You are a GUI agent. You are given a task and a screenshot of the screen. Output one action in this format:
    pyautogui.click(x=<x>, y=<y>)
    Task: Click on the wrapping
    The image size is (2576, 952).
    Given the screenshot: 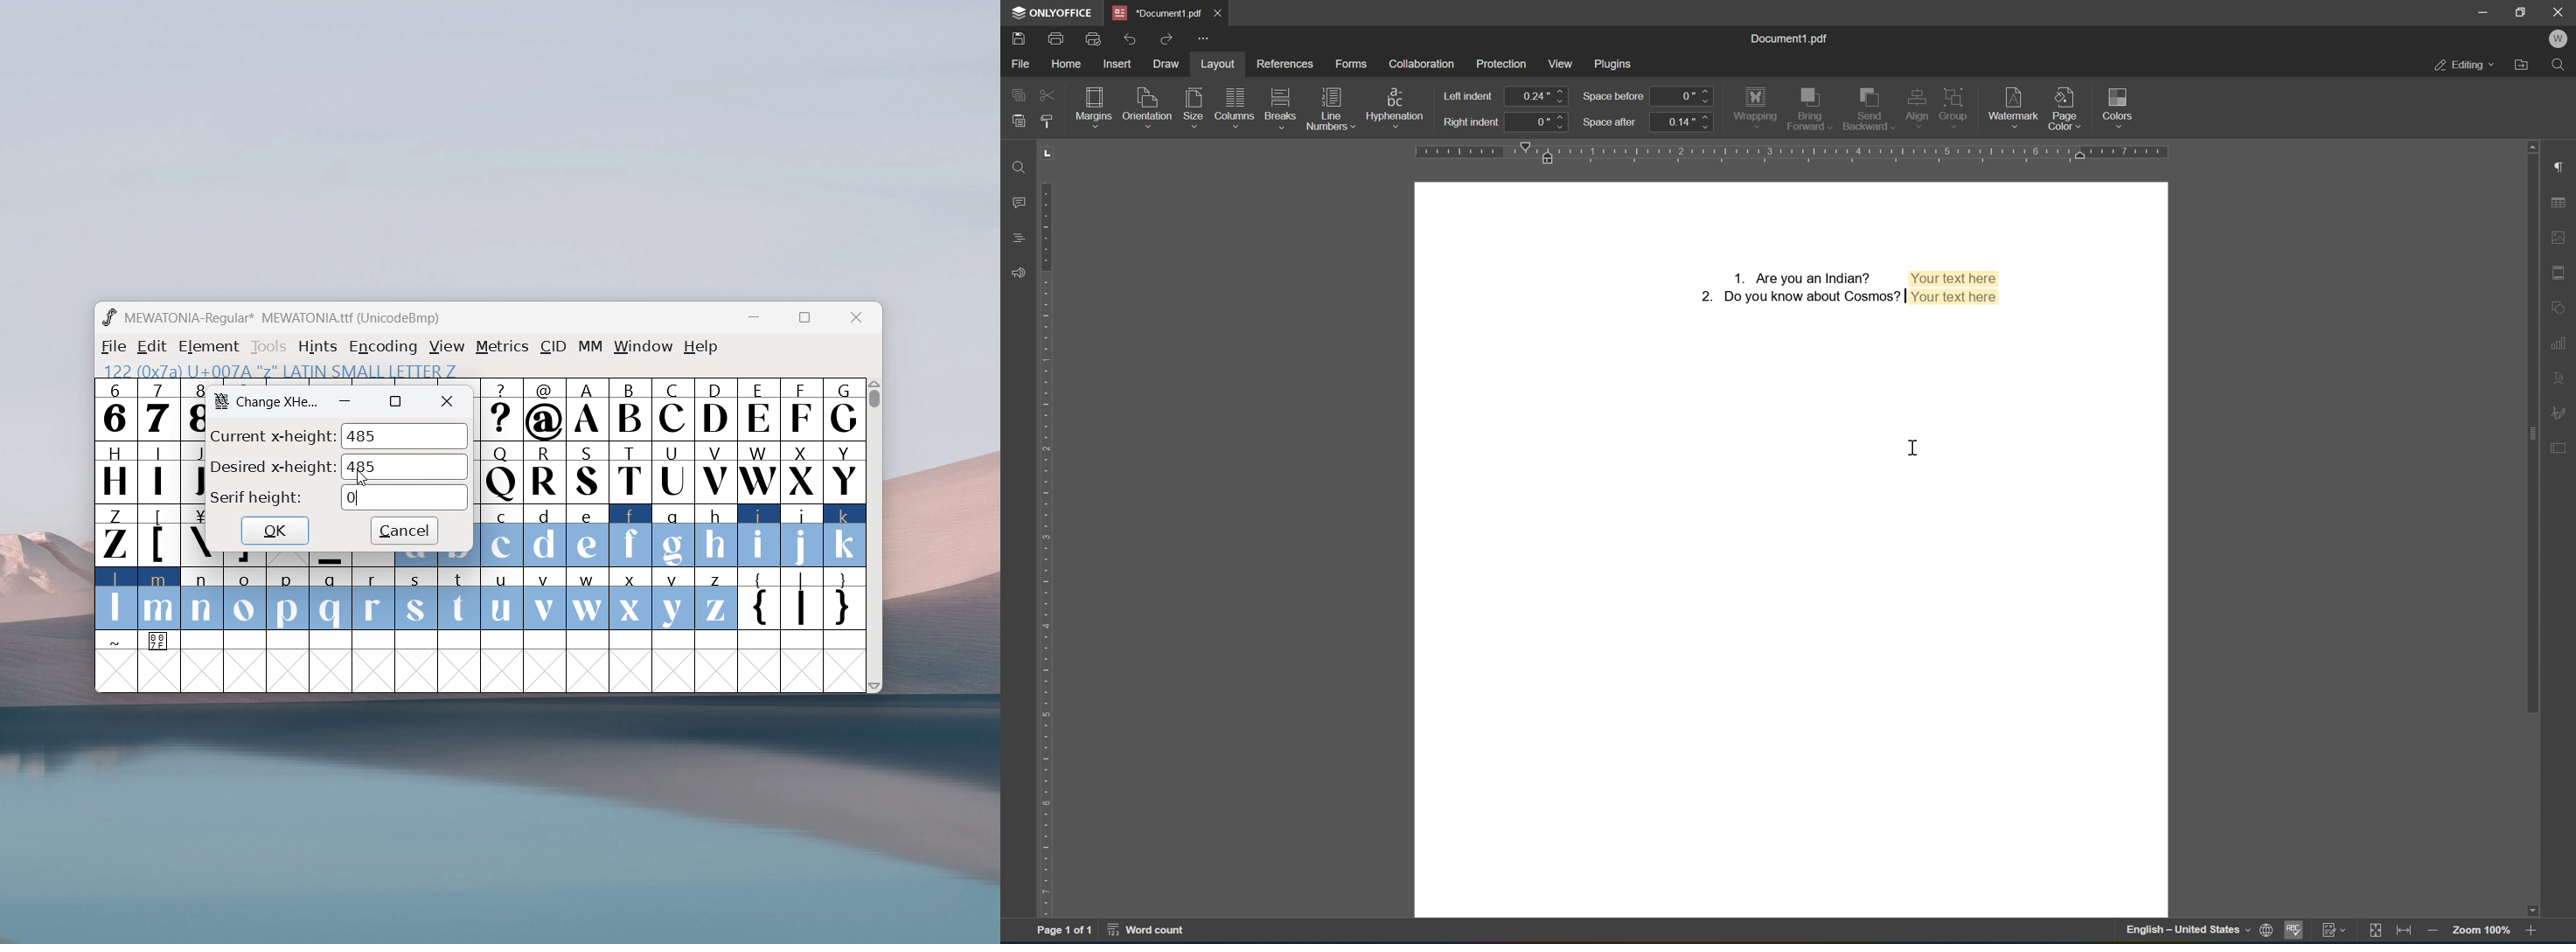 What is the action you would take?
    pyautogui.click(x=1756, y=105)
    